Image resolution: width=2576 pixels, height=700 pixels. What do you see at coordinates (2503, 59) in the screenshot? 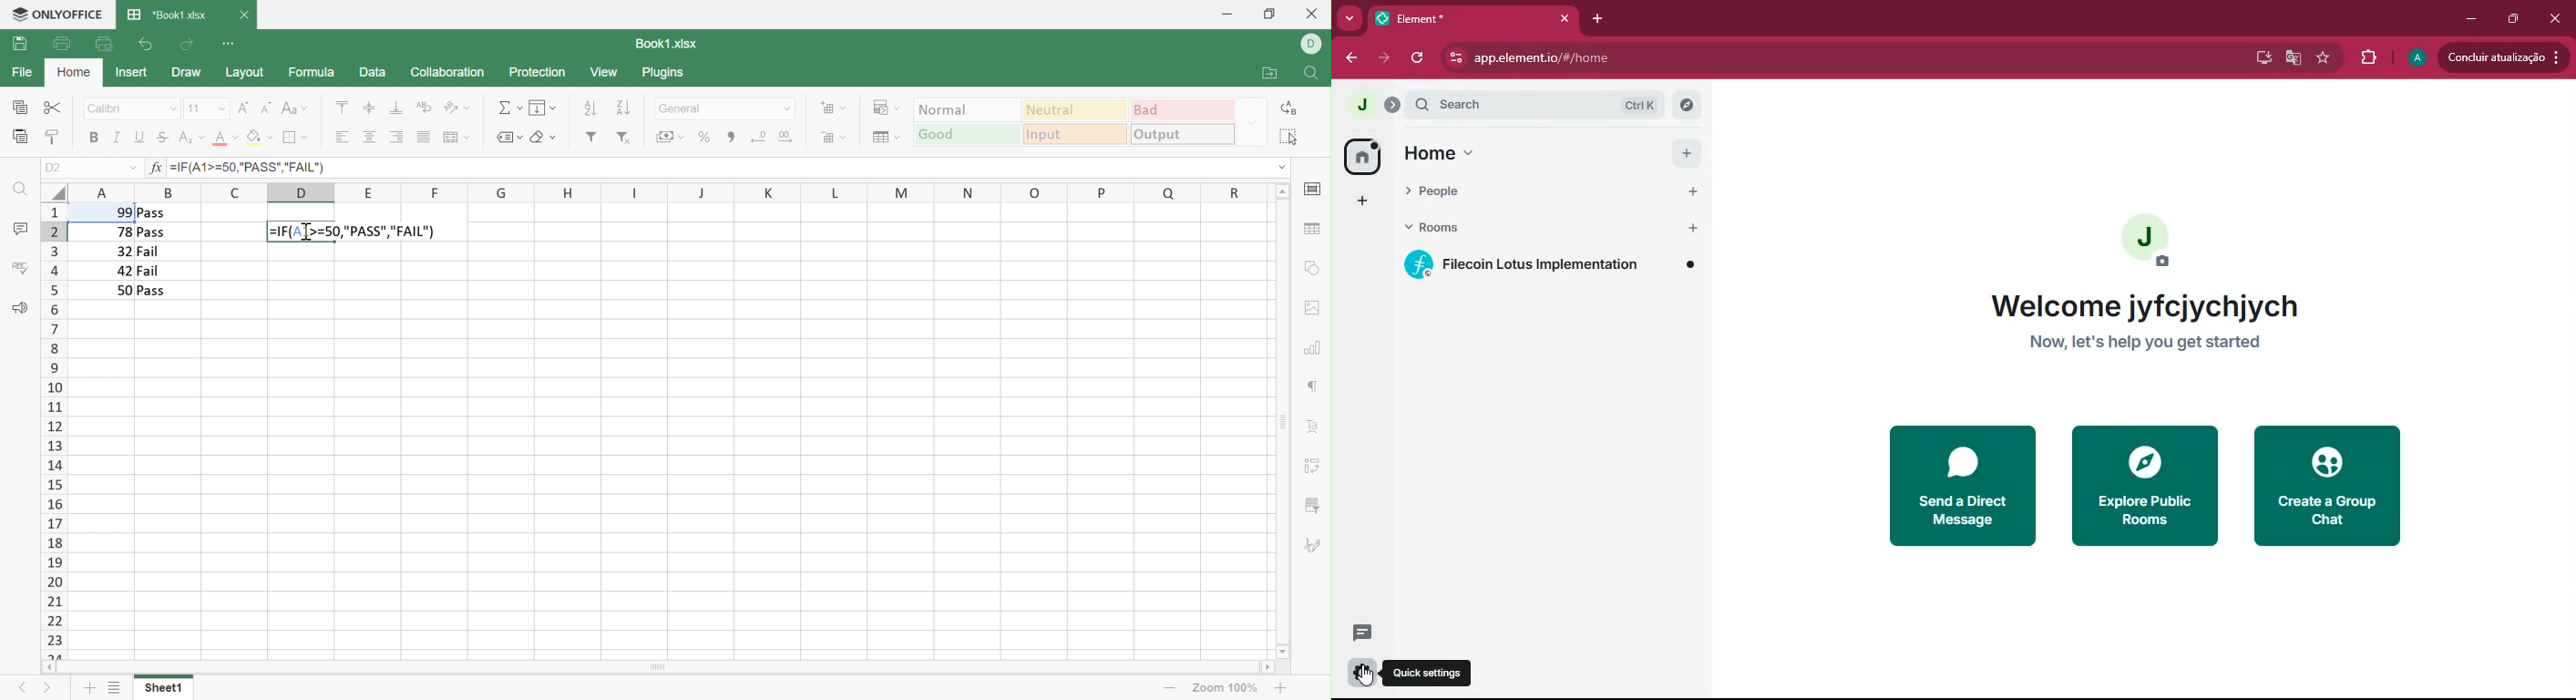
I see `update` at bounding box center [2503, 59].